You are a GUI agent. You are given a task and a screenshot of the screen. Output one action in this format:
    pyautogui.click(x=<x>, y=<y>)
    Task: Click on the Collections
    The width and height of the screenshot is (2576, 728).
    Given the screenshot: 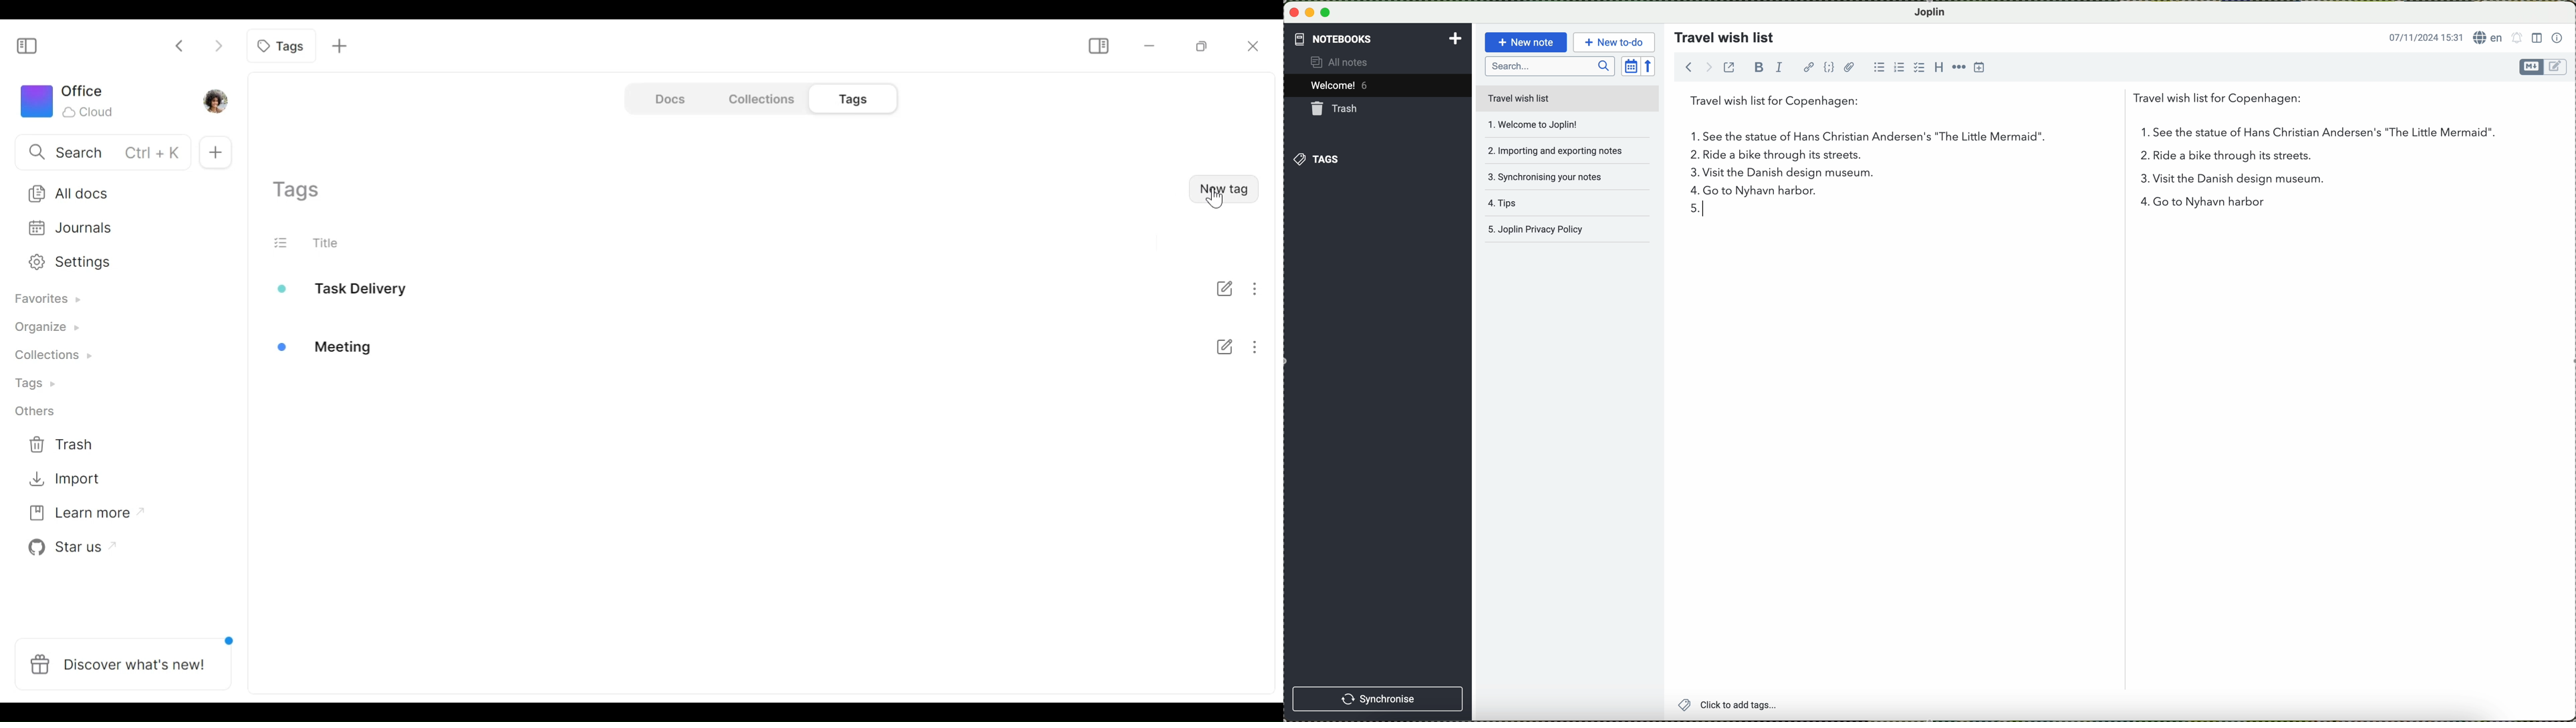 What is the action you would take?
    pyautogui.click(x=47, y=359)
    